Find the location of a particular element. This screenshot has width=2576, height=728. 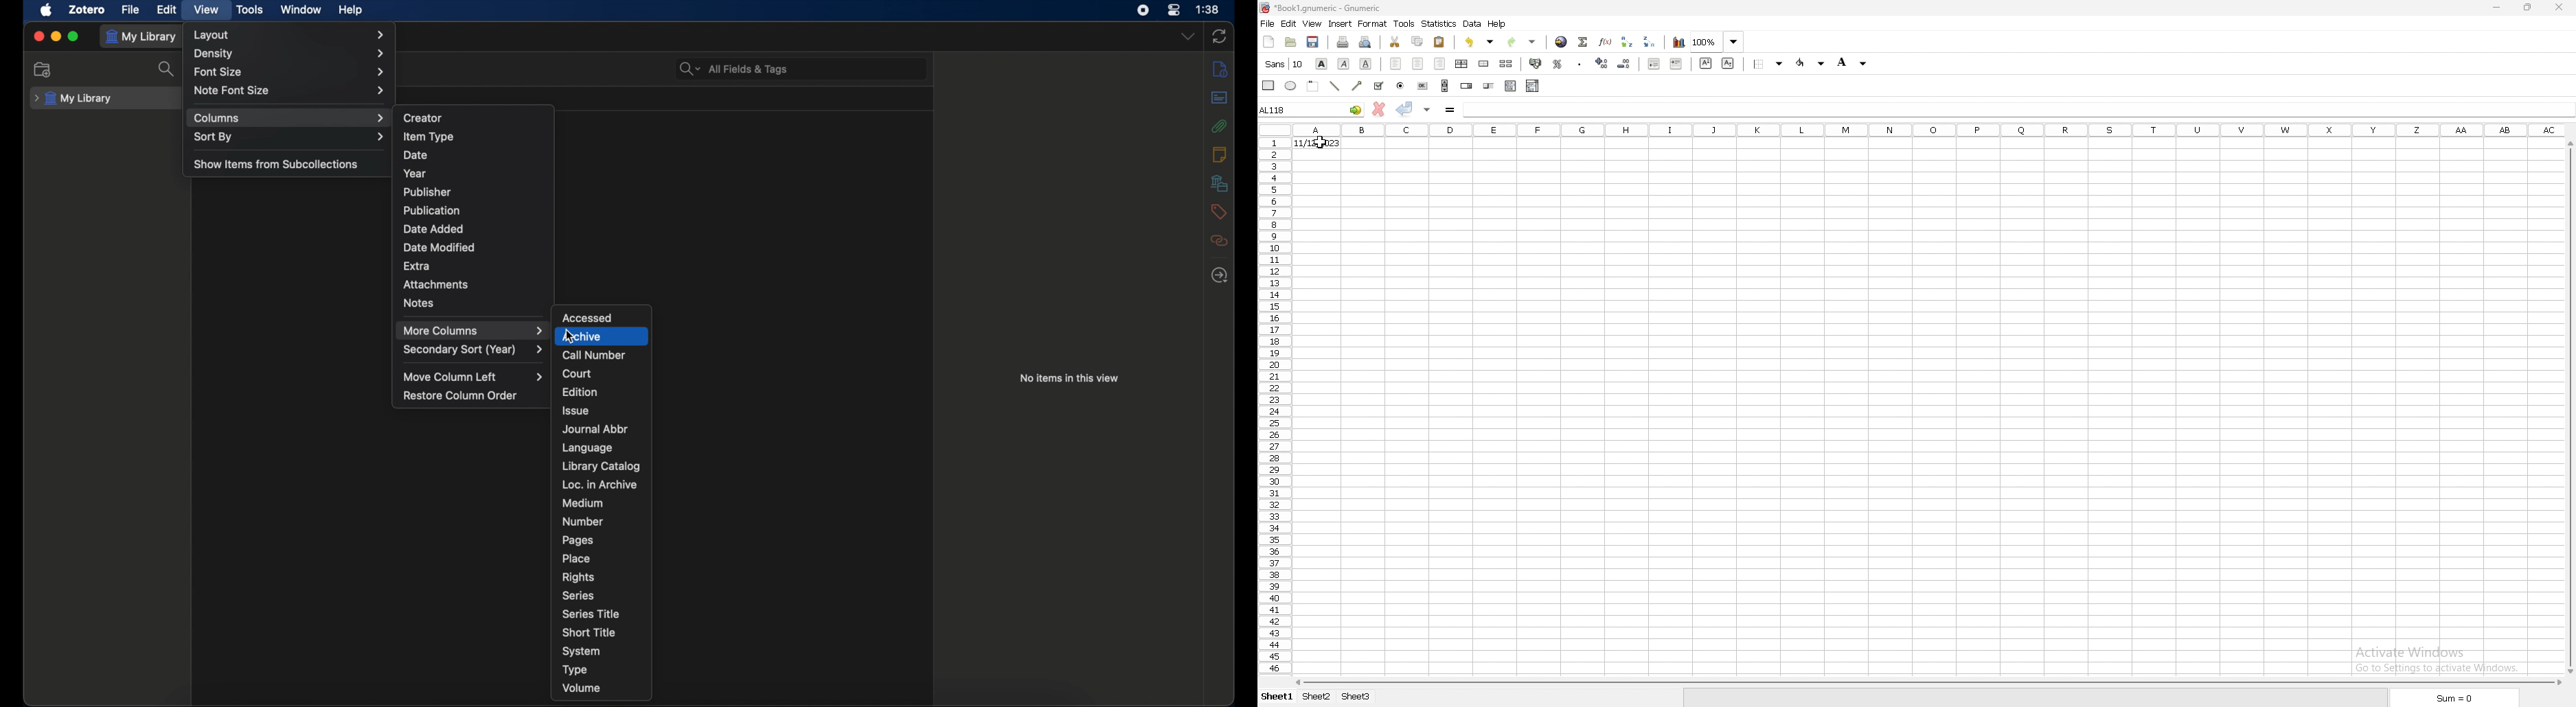

save is located at coordinates (1312, 42).